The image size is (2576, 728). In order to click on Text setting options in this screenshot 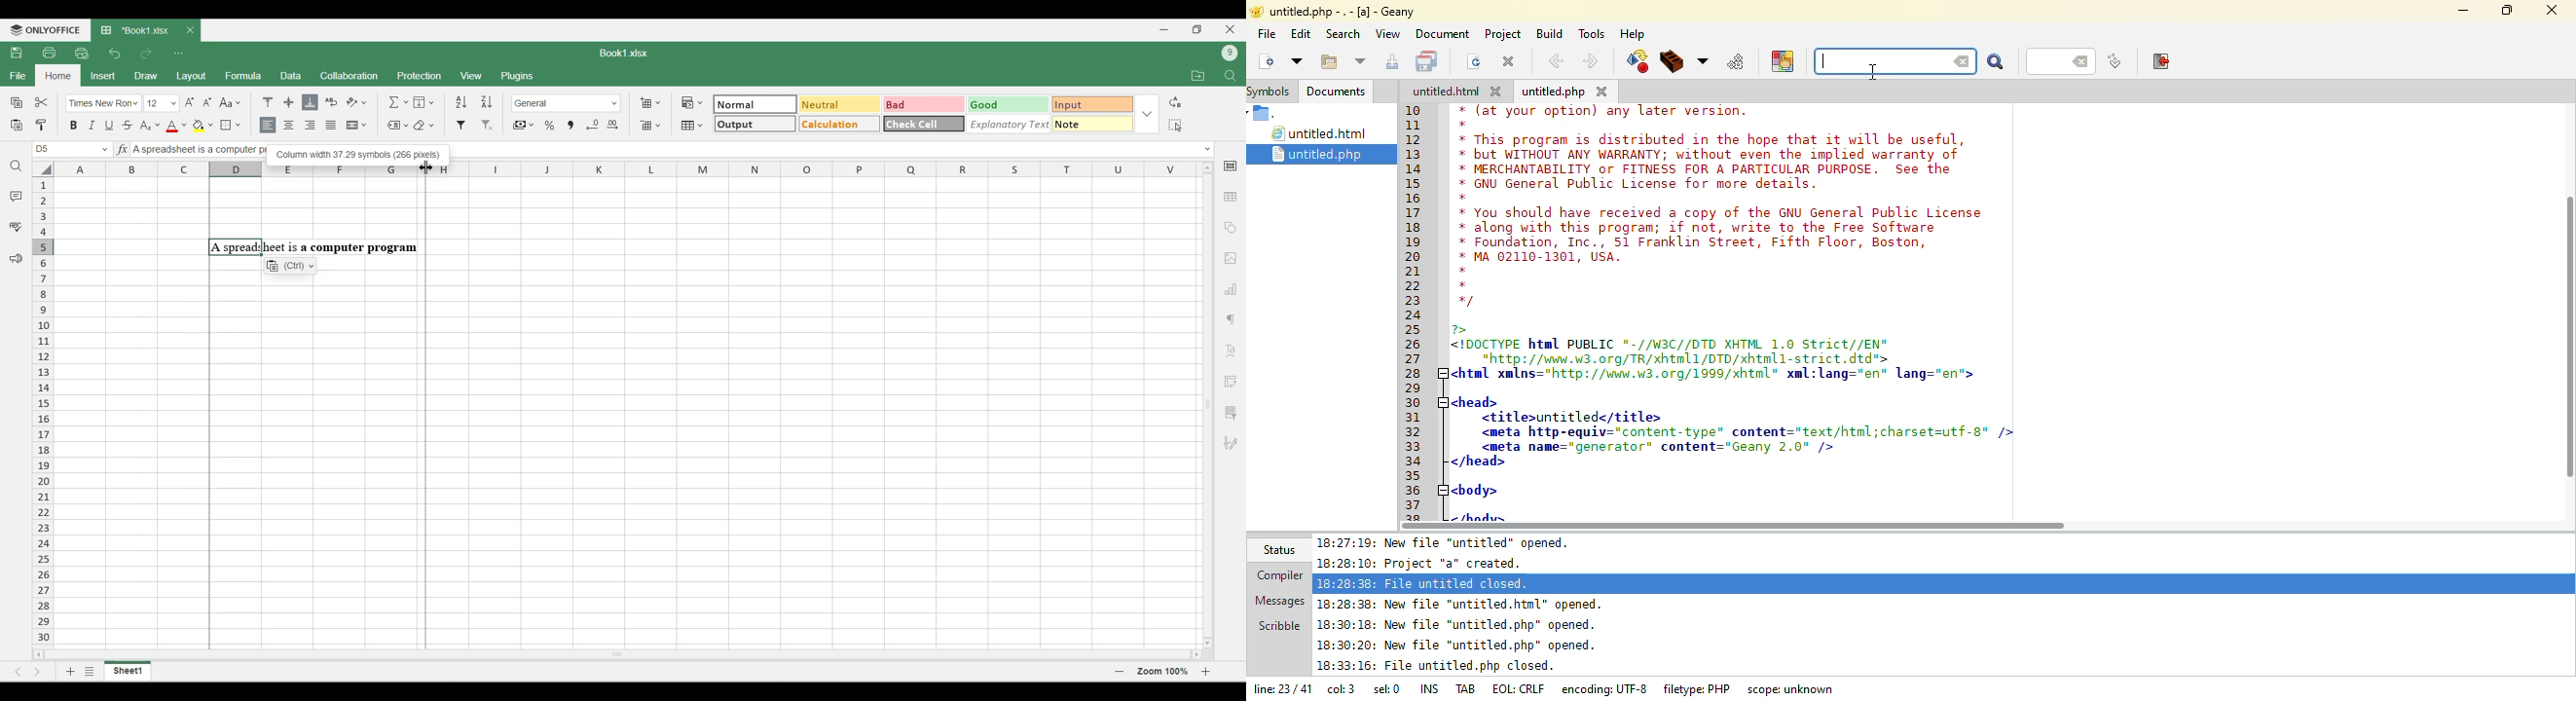, I will do `click(290, 265)`.